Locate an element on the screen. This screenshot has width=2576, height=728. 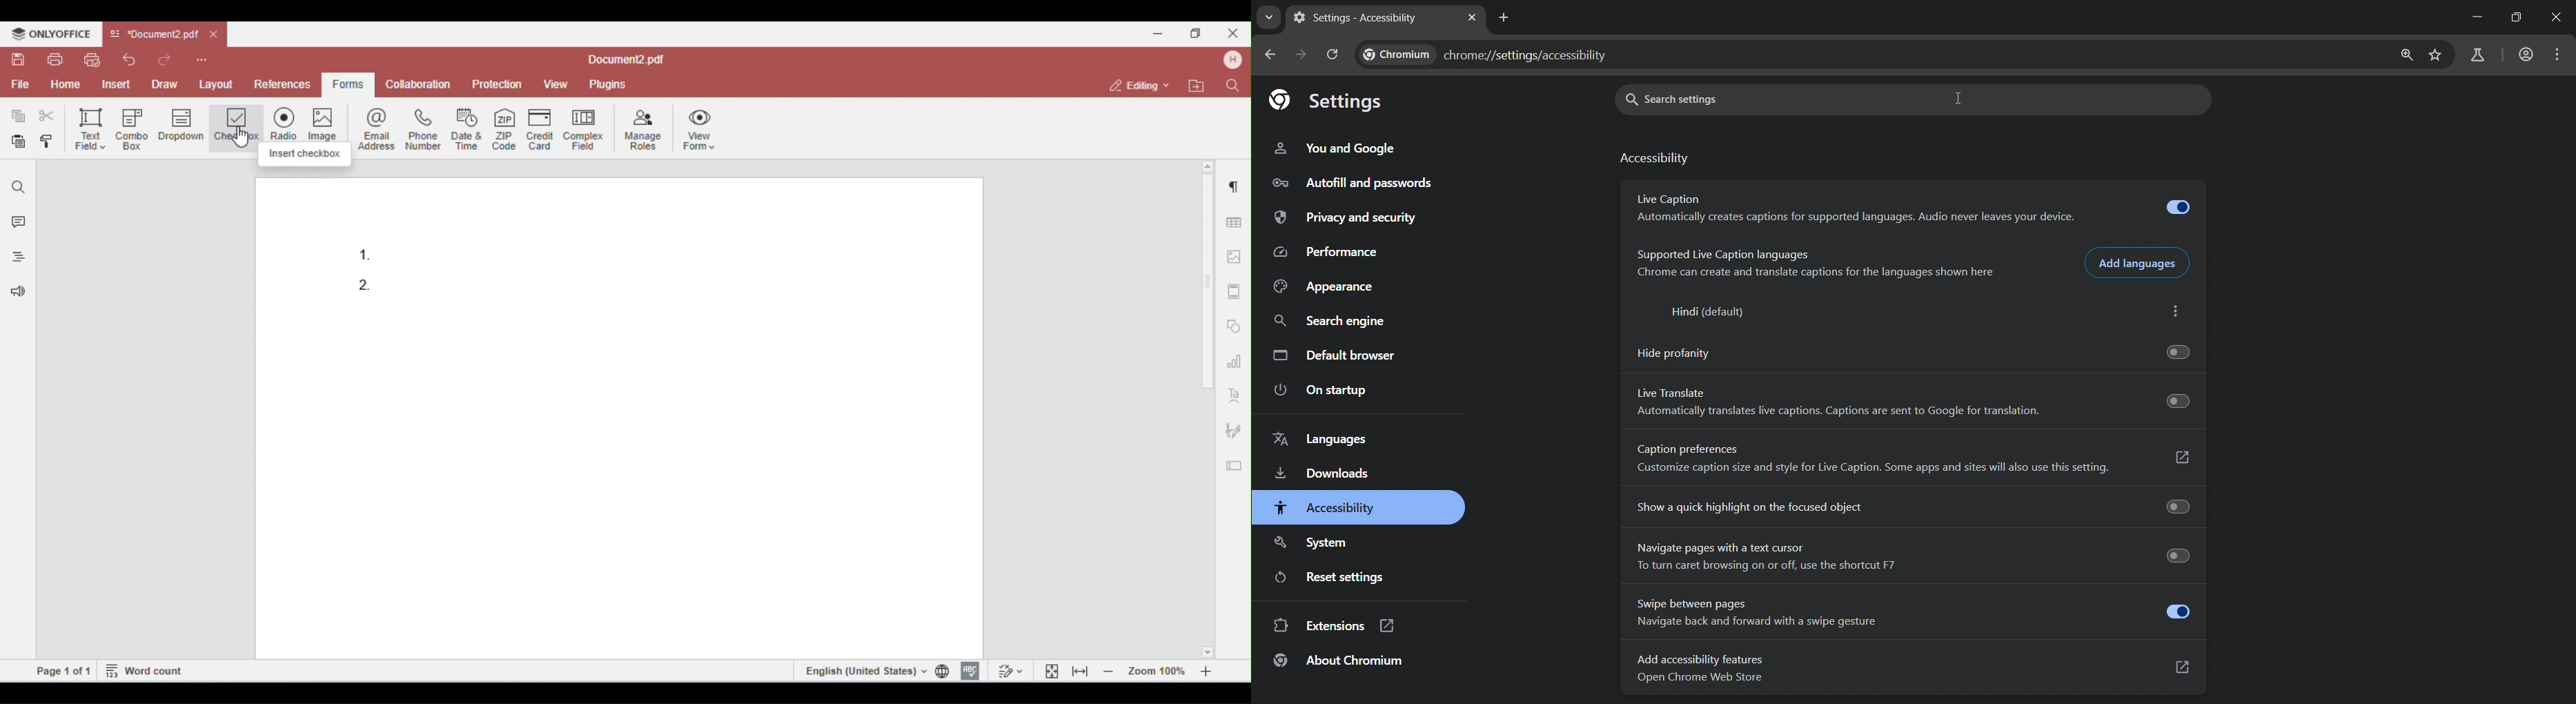
zoom is located at coordinates (2403, 55).